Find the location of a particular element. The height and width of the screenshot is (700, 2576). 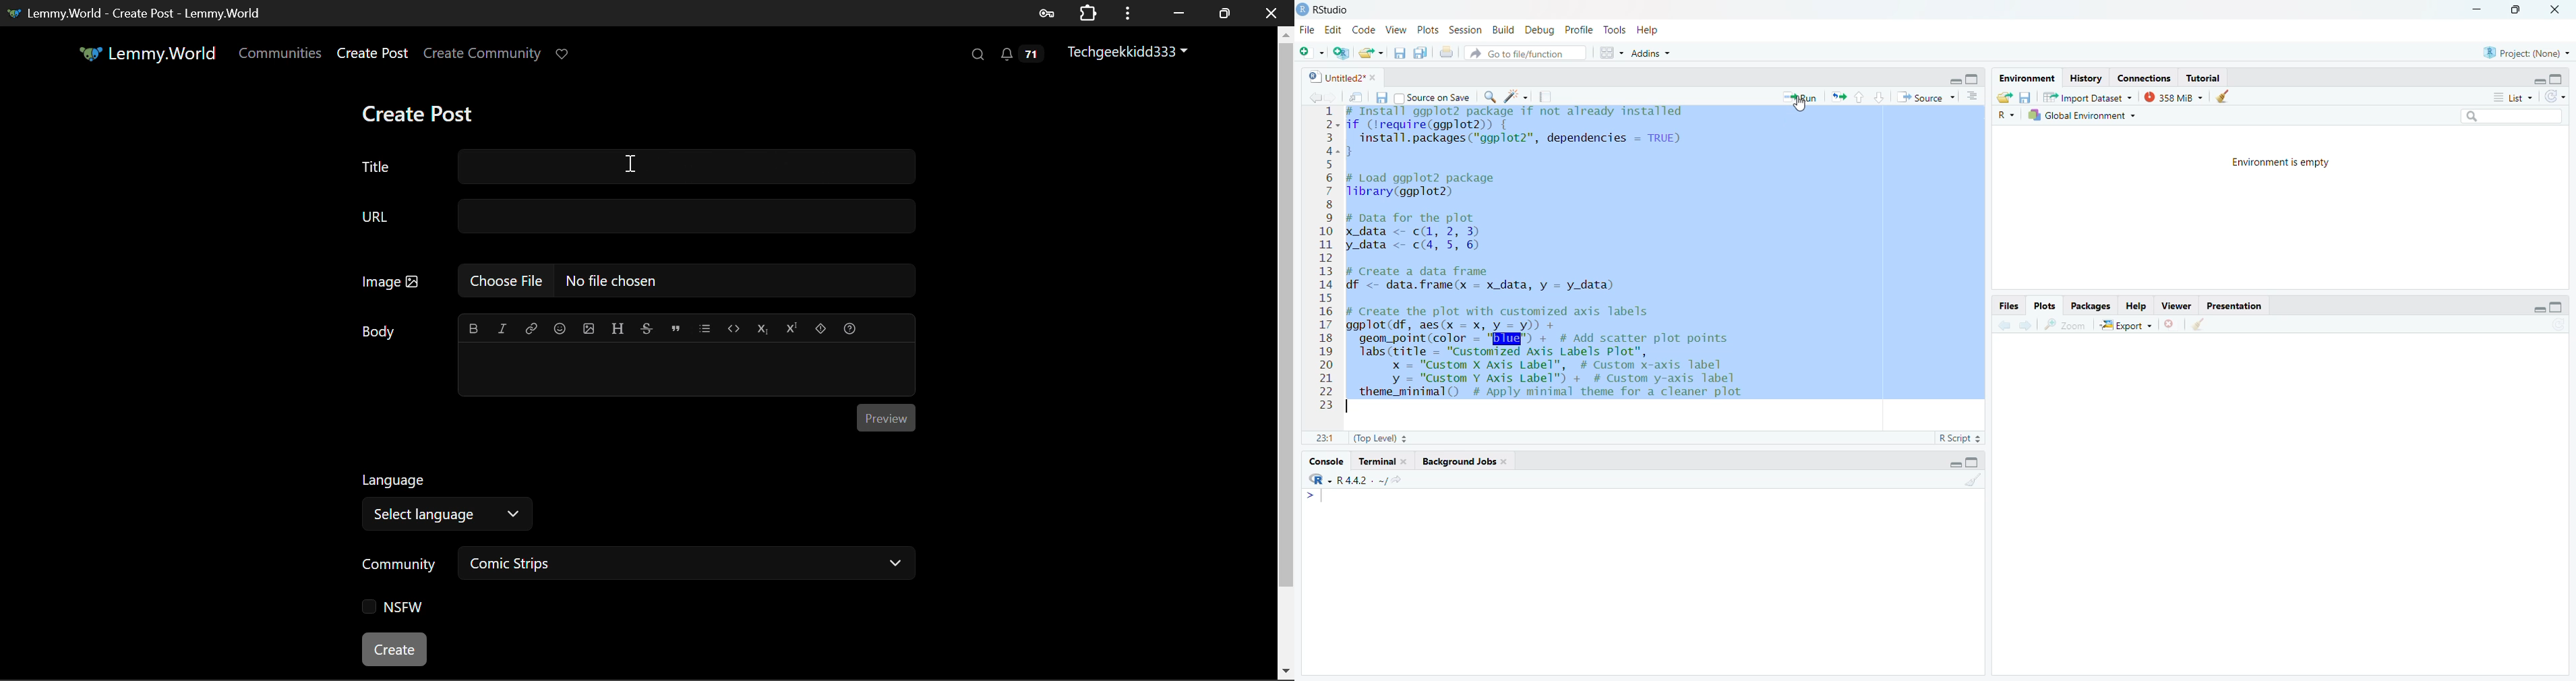

minimise is located at coordinates (2539, 309).